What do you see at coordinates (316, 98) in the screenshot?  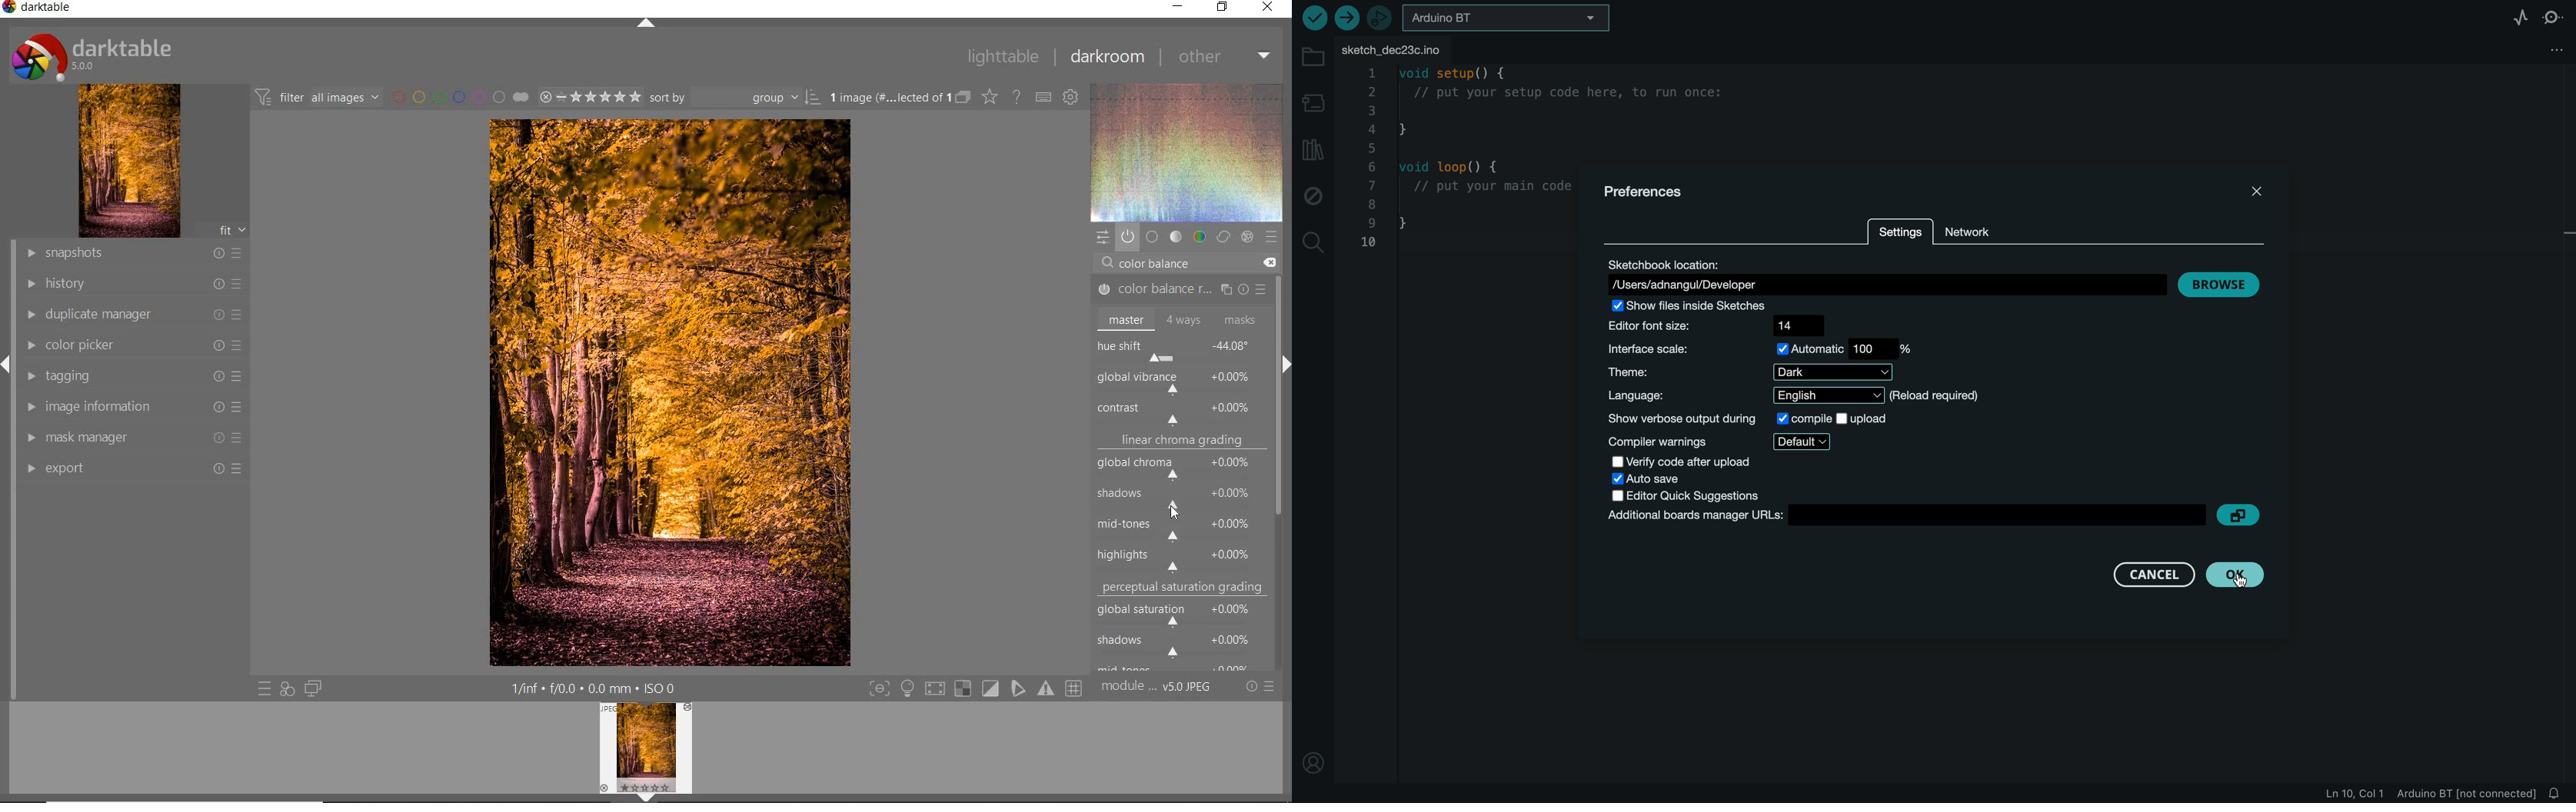 I see `filter images` at bounding box center [316, 98].